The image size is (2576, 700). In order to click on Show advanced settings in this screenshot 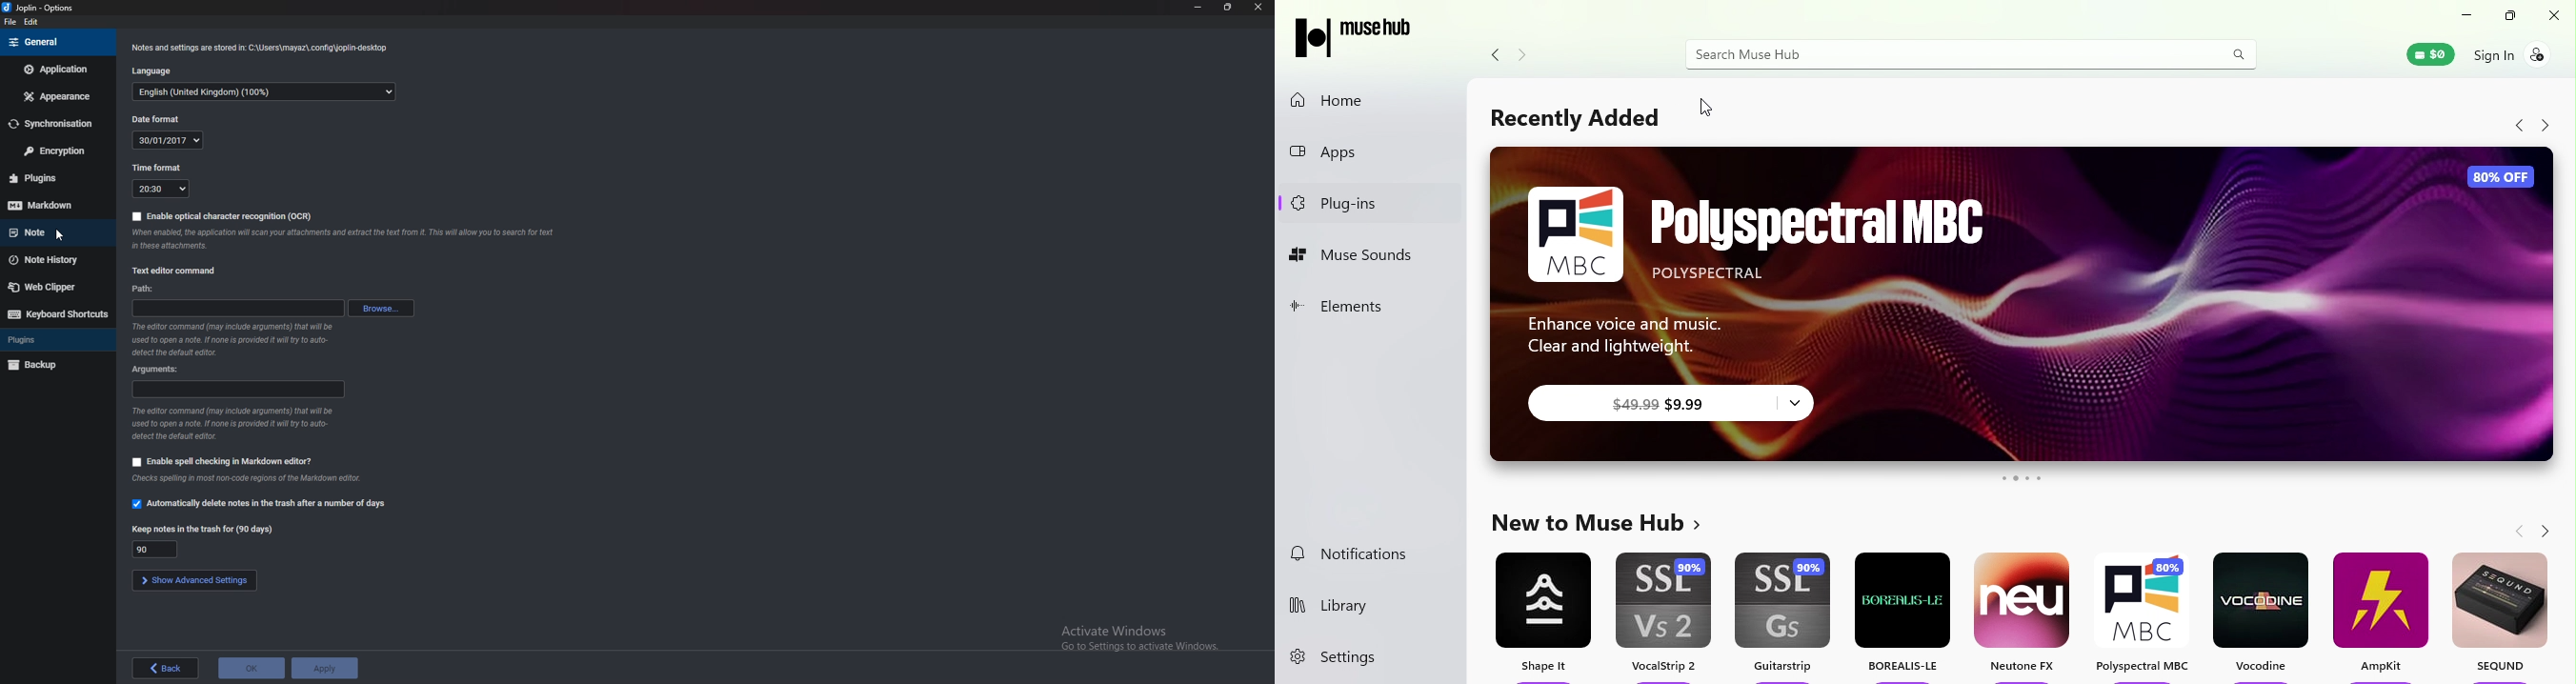, I will do `click(192, 581)`.